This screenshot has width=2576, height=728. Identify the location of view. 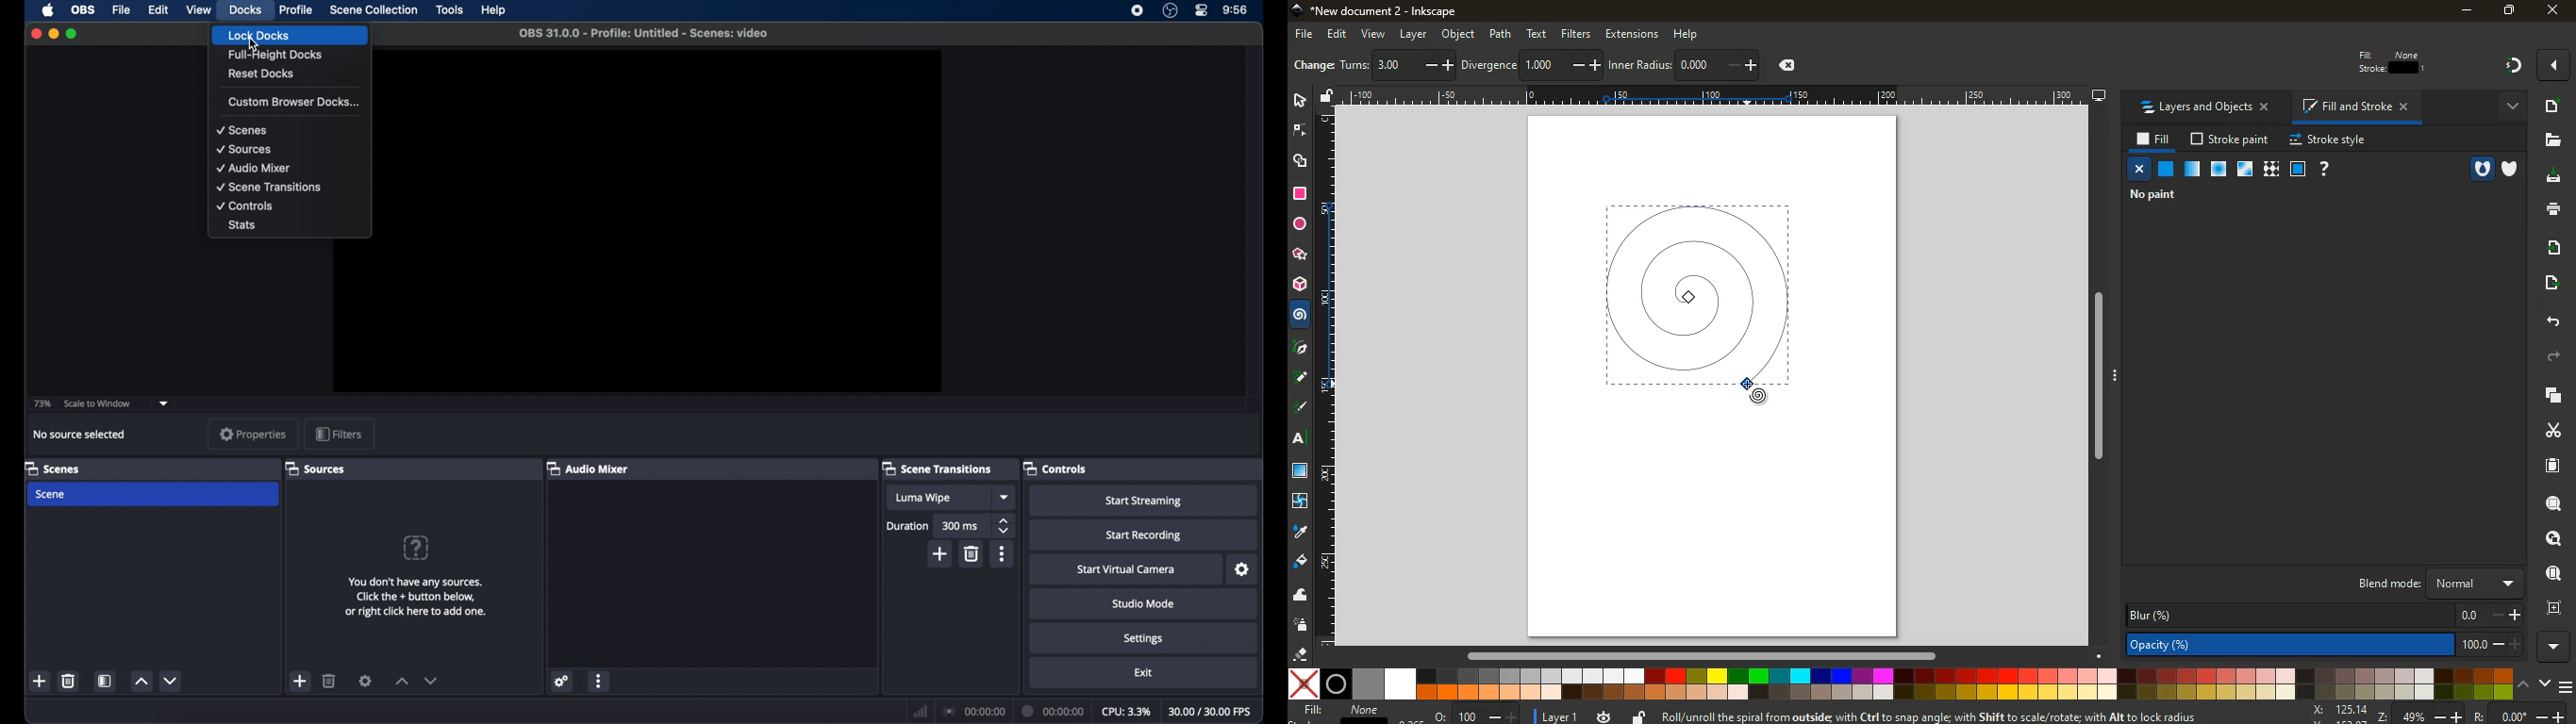
(197, 10).